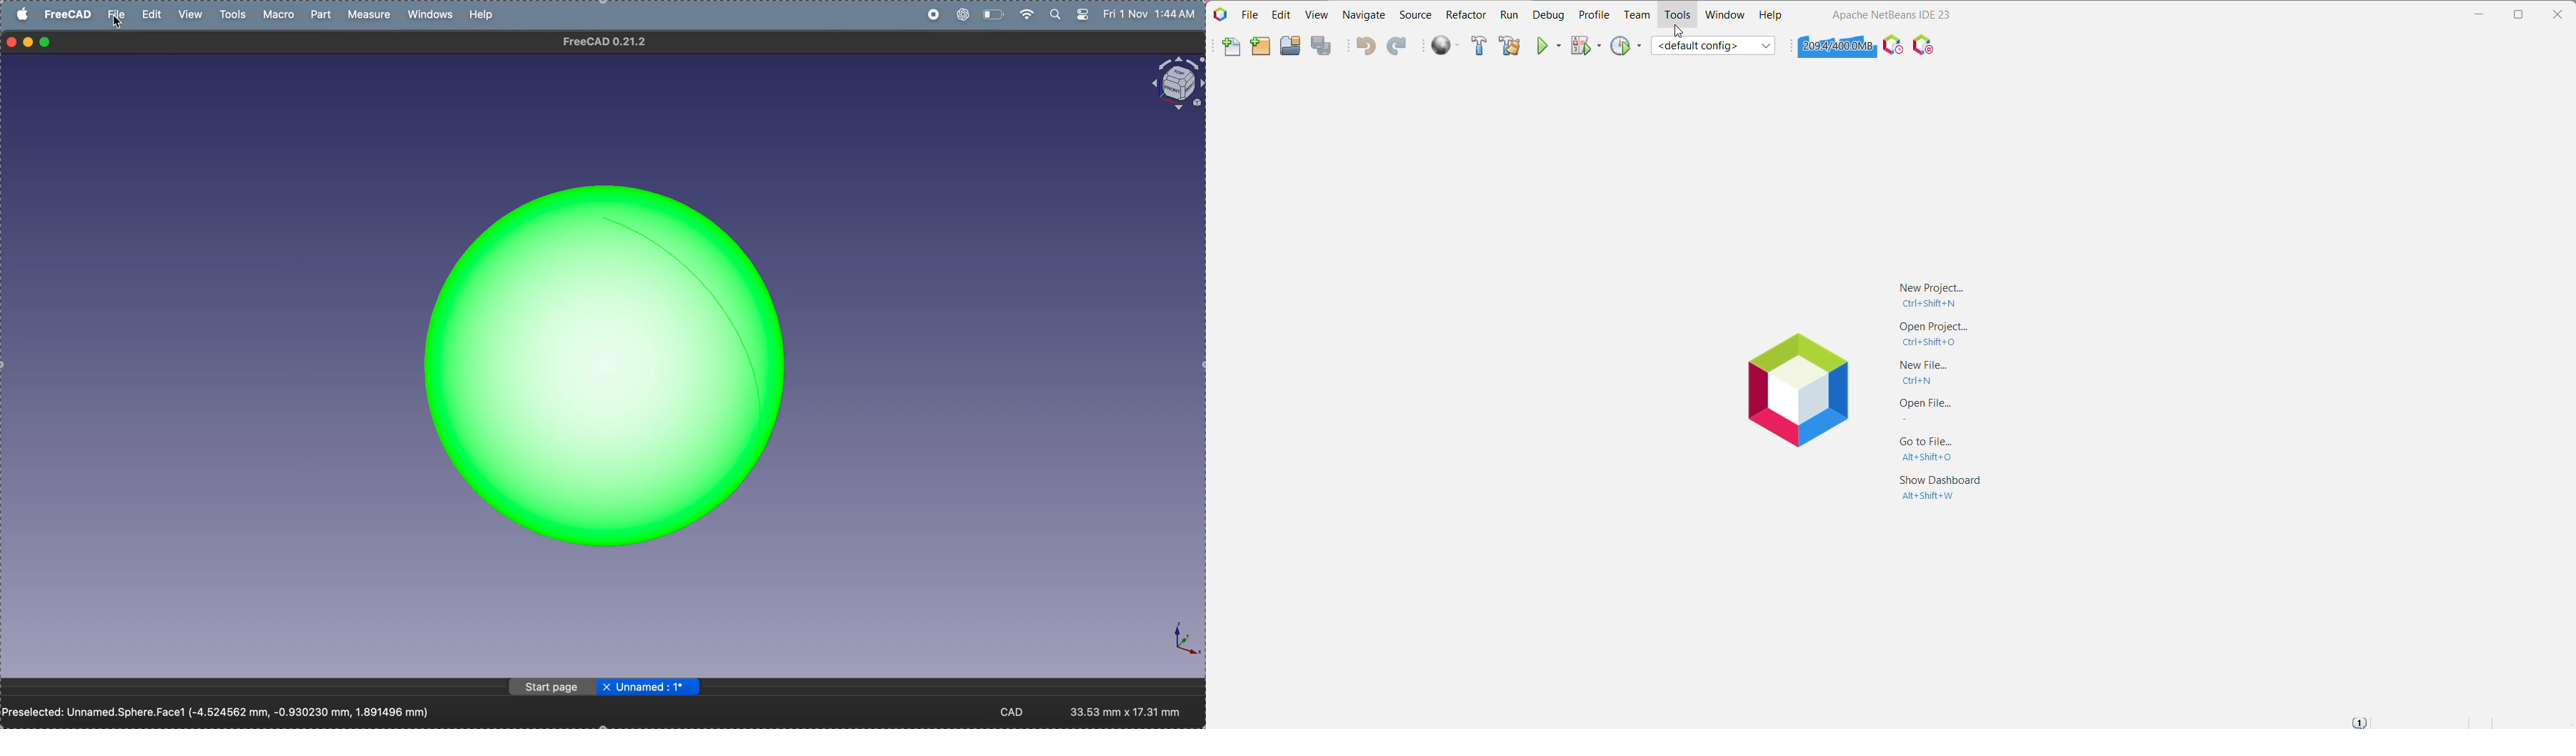 The image size is (2576, 756). I want to click on I/O Checks, so click(1925, 44).